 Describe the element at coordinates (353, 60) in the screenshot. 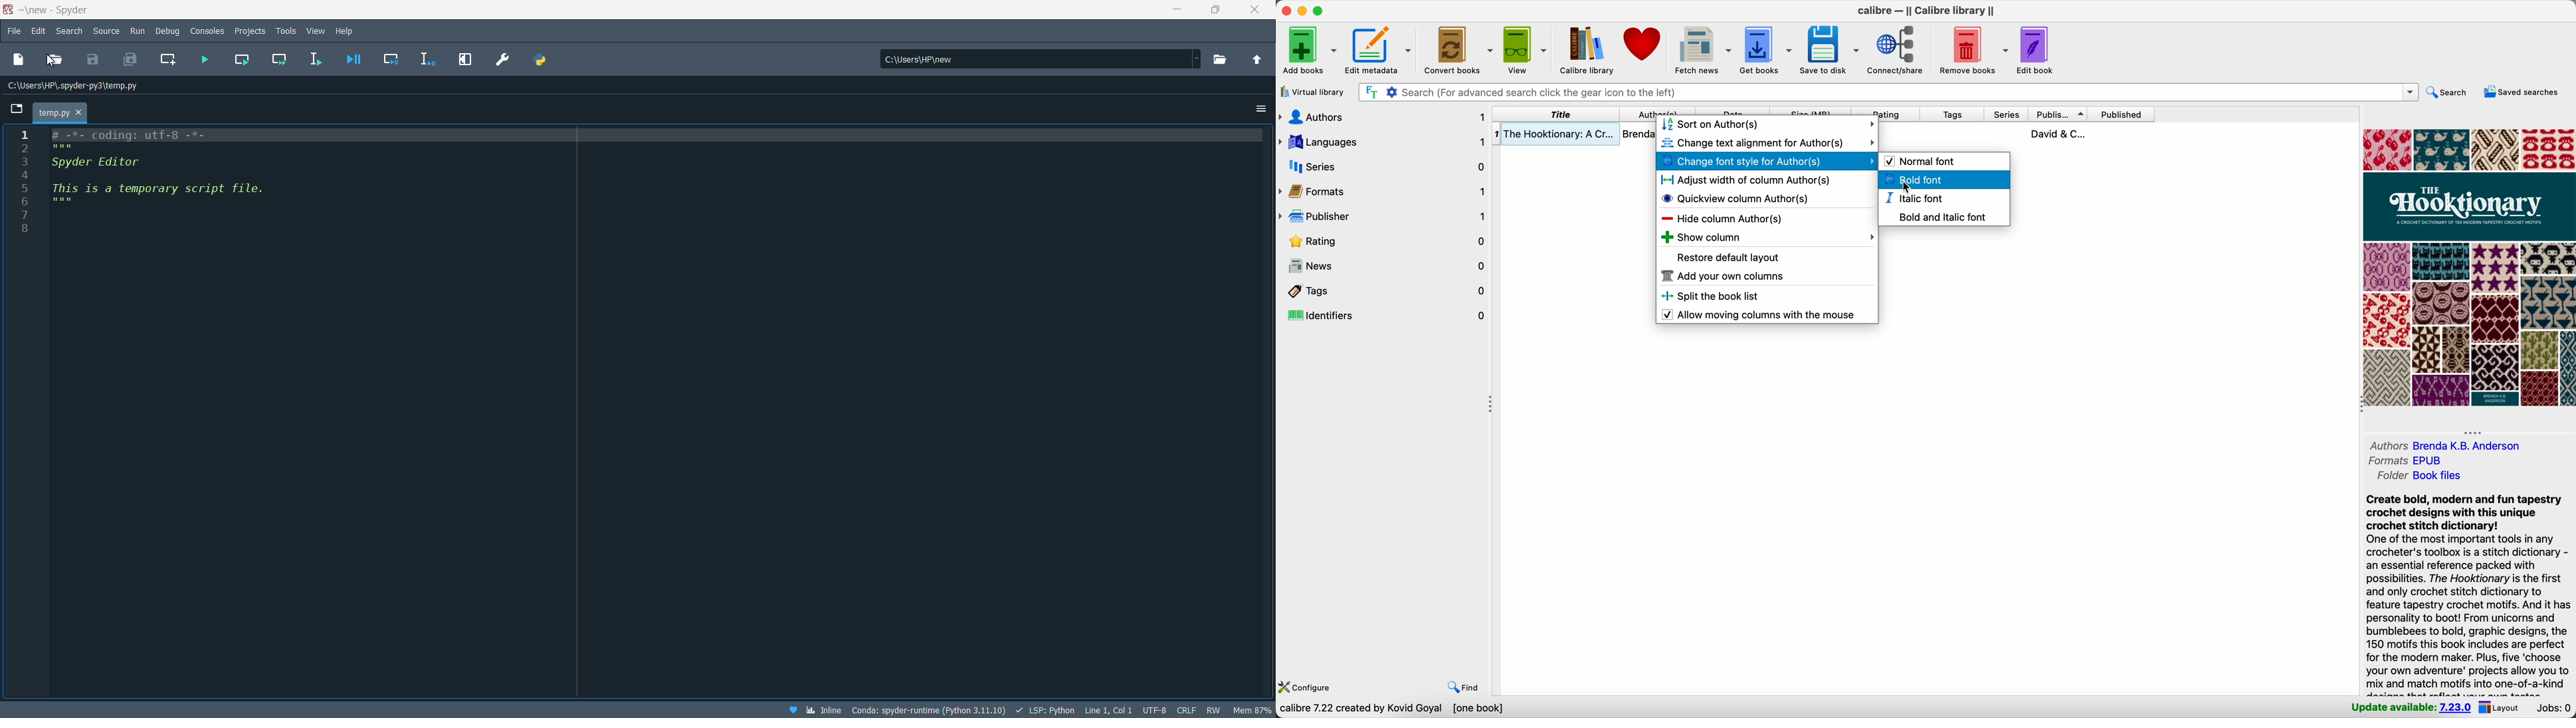

I see `Debug file` at that location.